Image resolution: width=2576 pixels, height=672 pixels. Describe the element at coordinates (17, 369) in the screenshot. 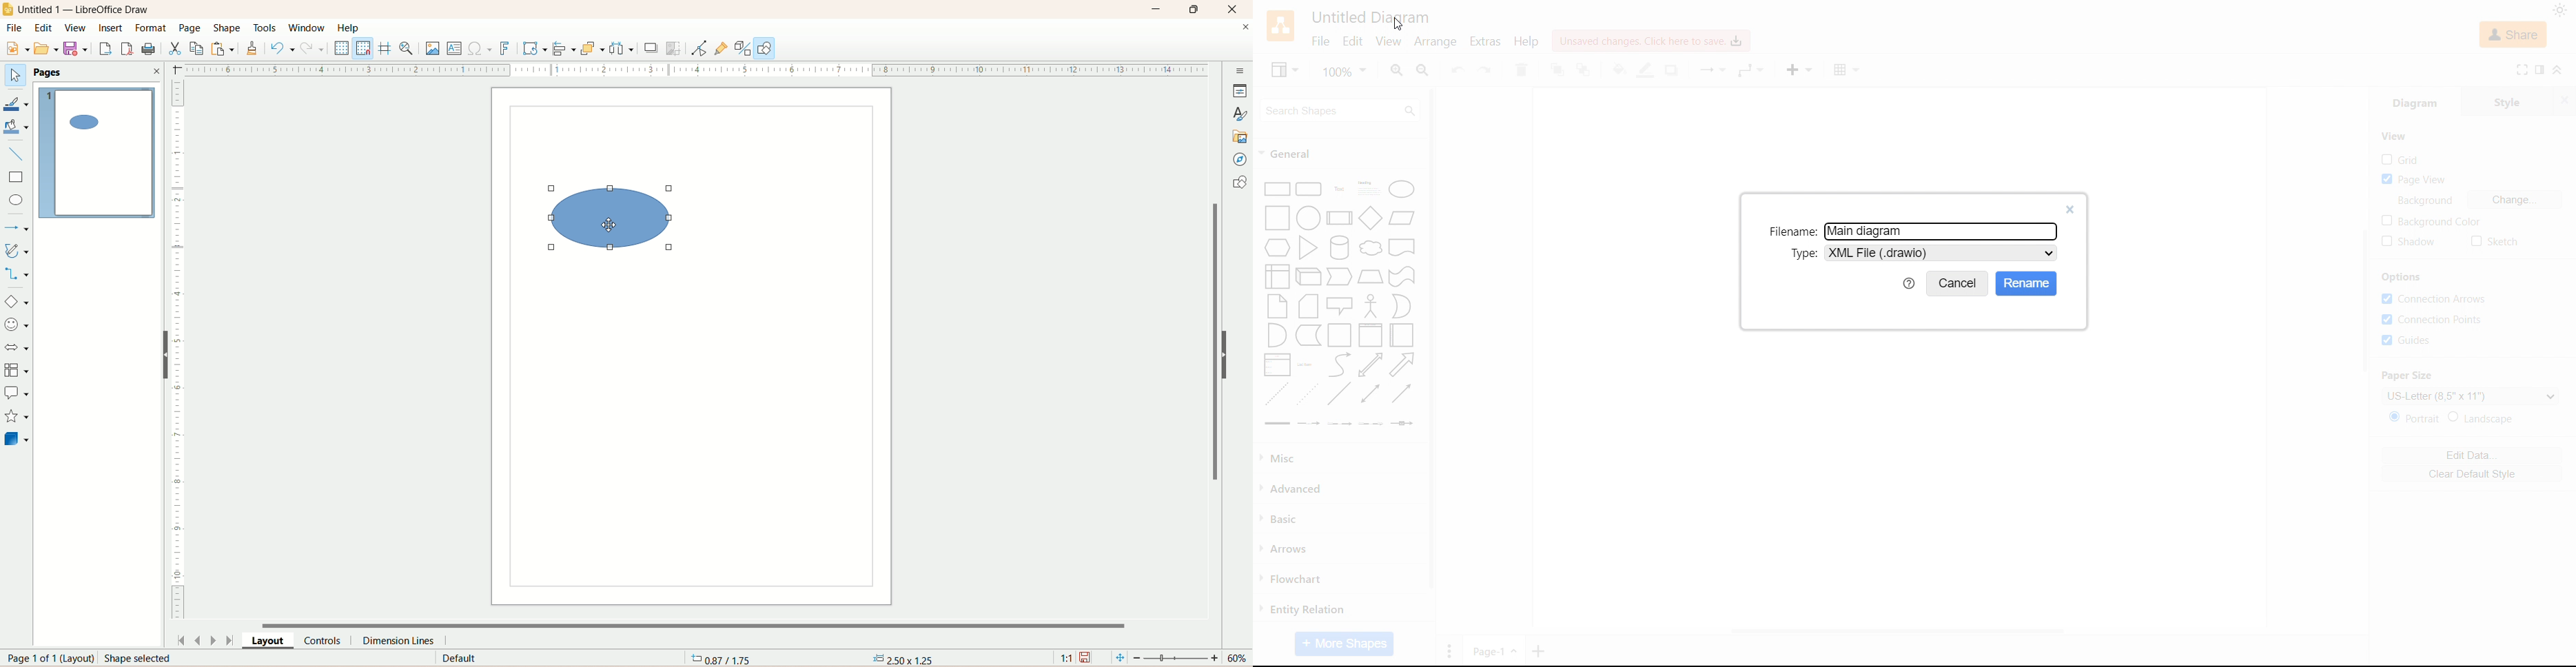

I see `flowchart` at that location.